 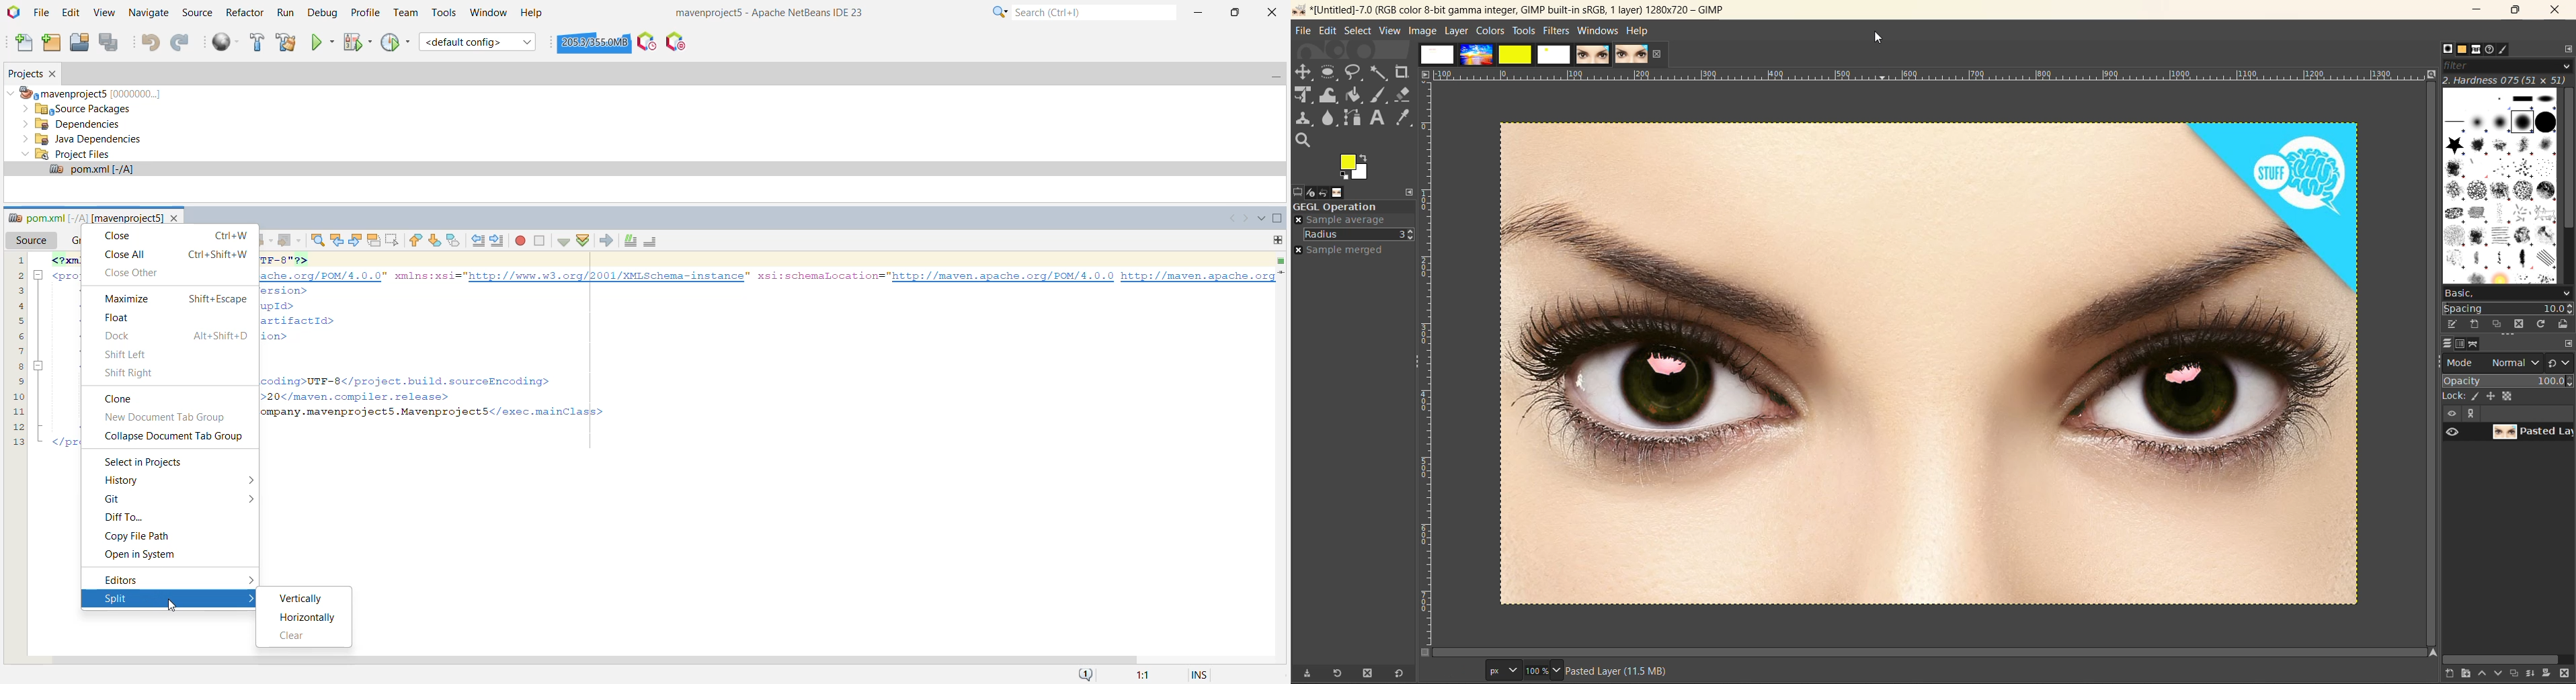 I want to click on More options, so click(x=250, y=500).